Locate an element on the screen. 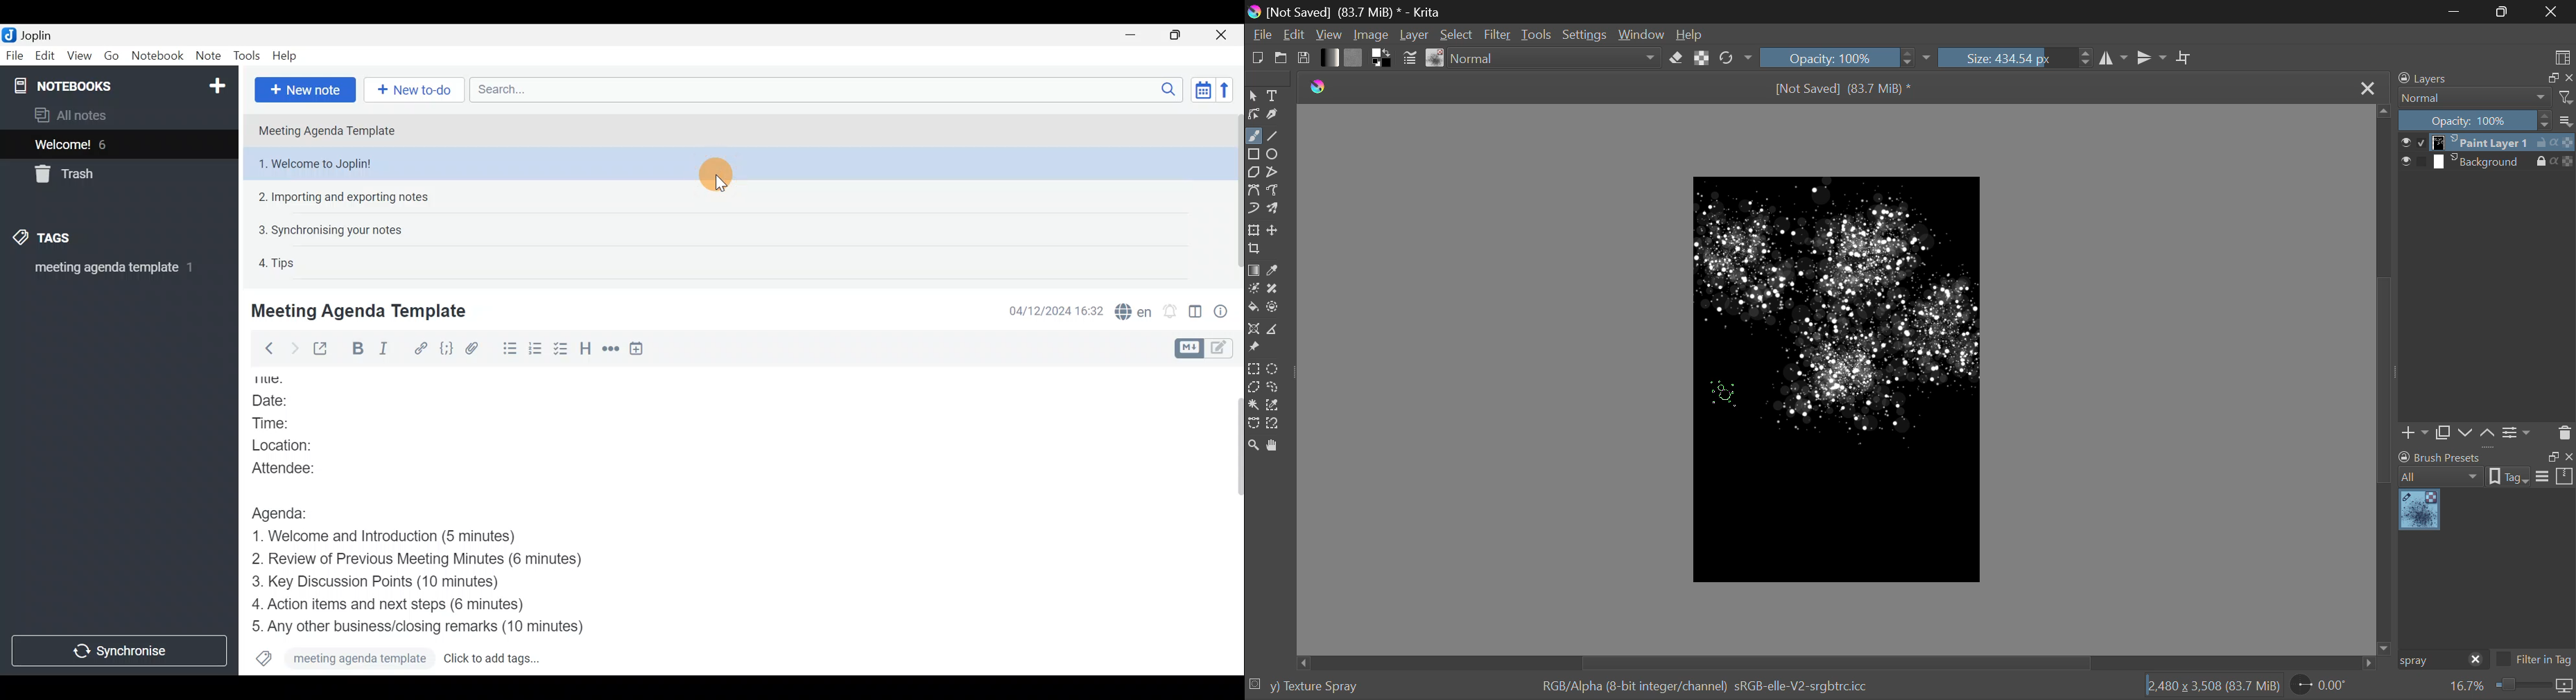 The image size is (2576, 700). 3. Synchronising your notes is located at coordinates (330, 229).